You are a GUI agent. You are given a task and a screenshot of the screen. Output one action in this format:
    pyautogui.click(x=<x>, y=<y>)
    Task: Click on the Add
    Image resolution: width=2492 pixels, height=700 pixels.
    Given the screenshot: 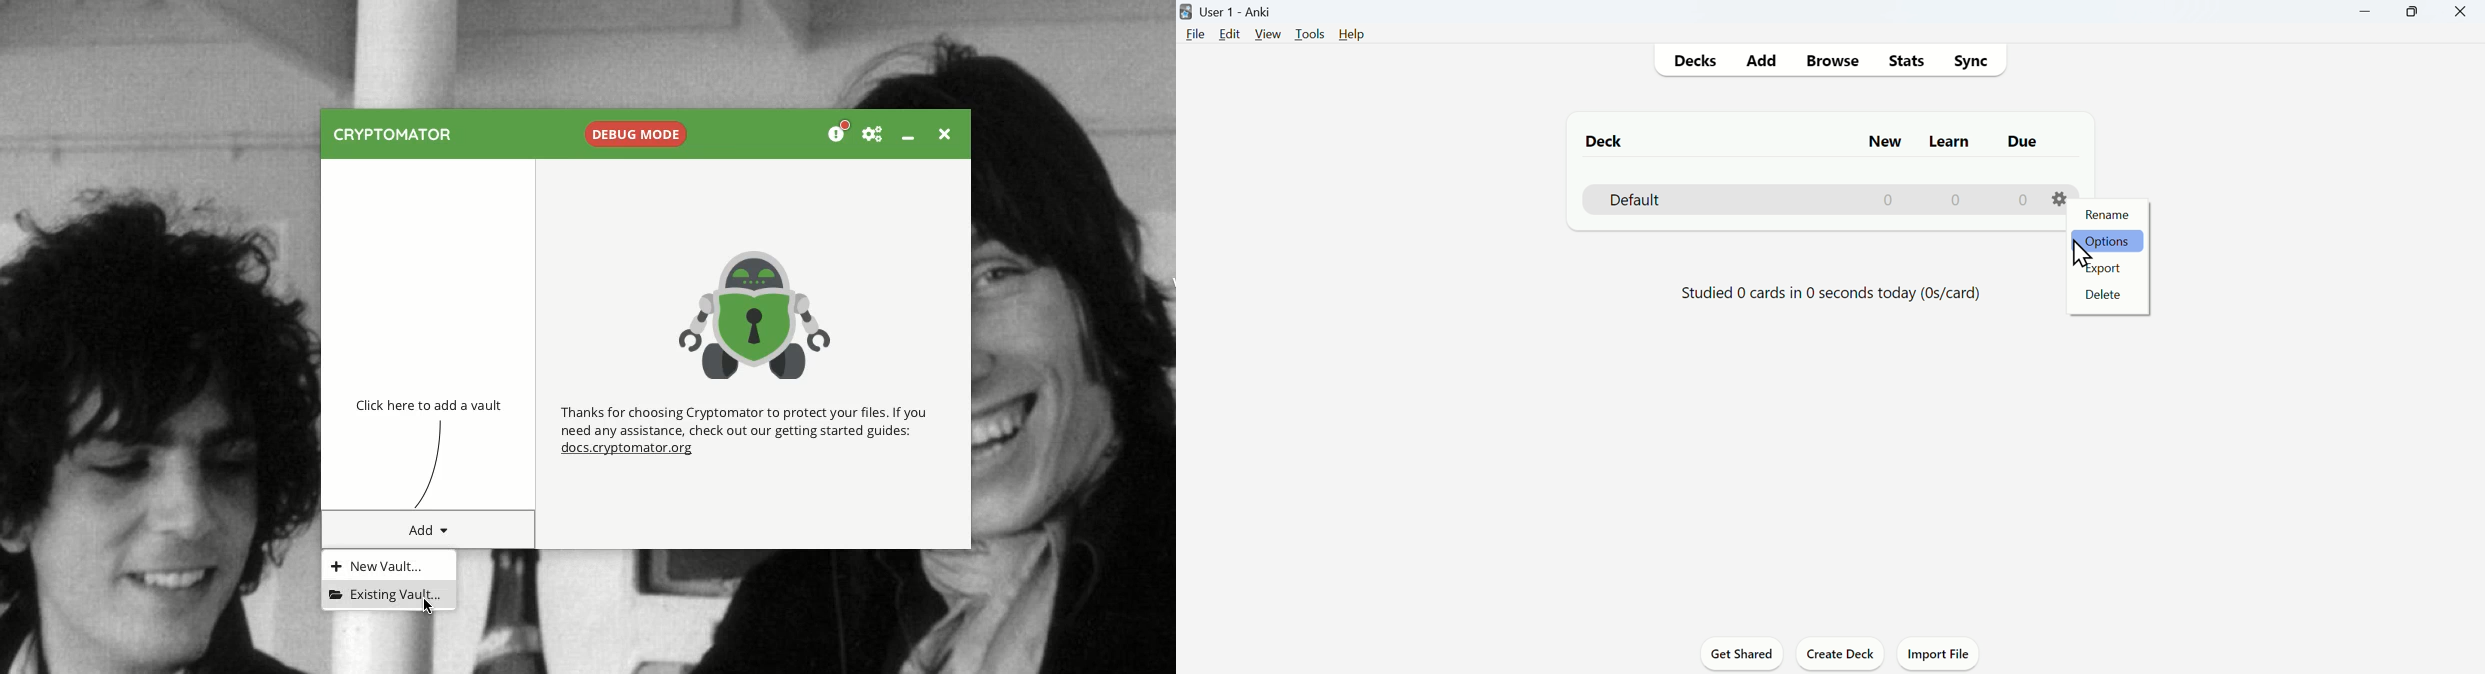 What is the action you would take?
    pyautogui.click(x=1758, y=61)
    